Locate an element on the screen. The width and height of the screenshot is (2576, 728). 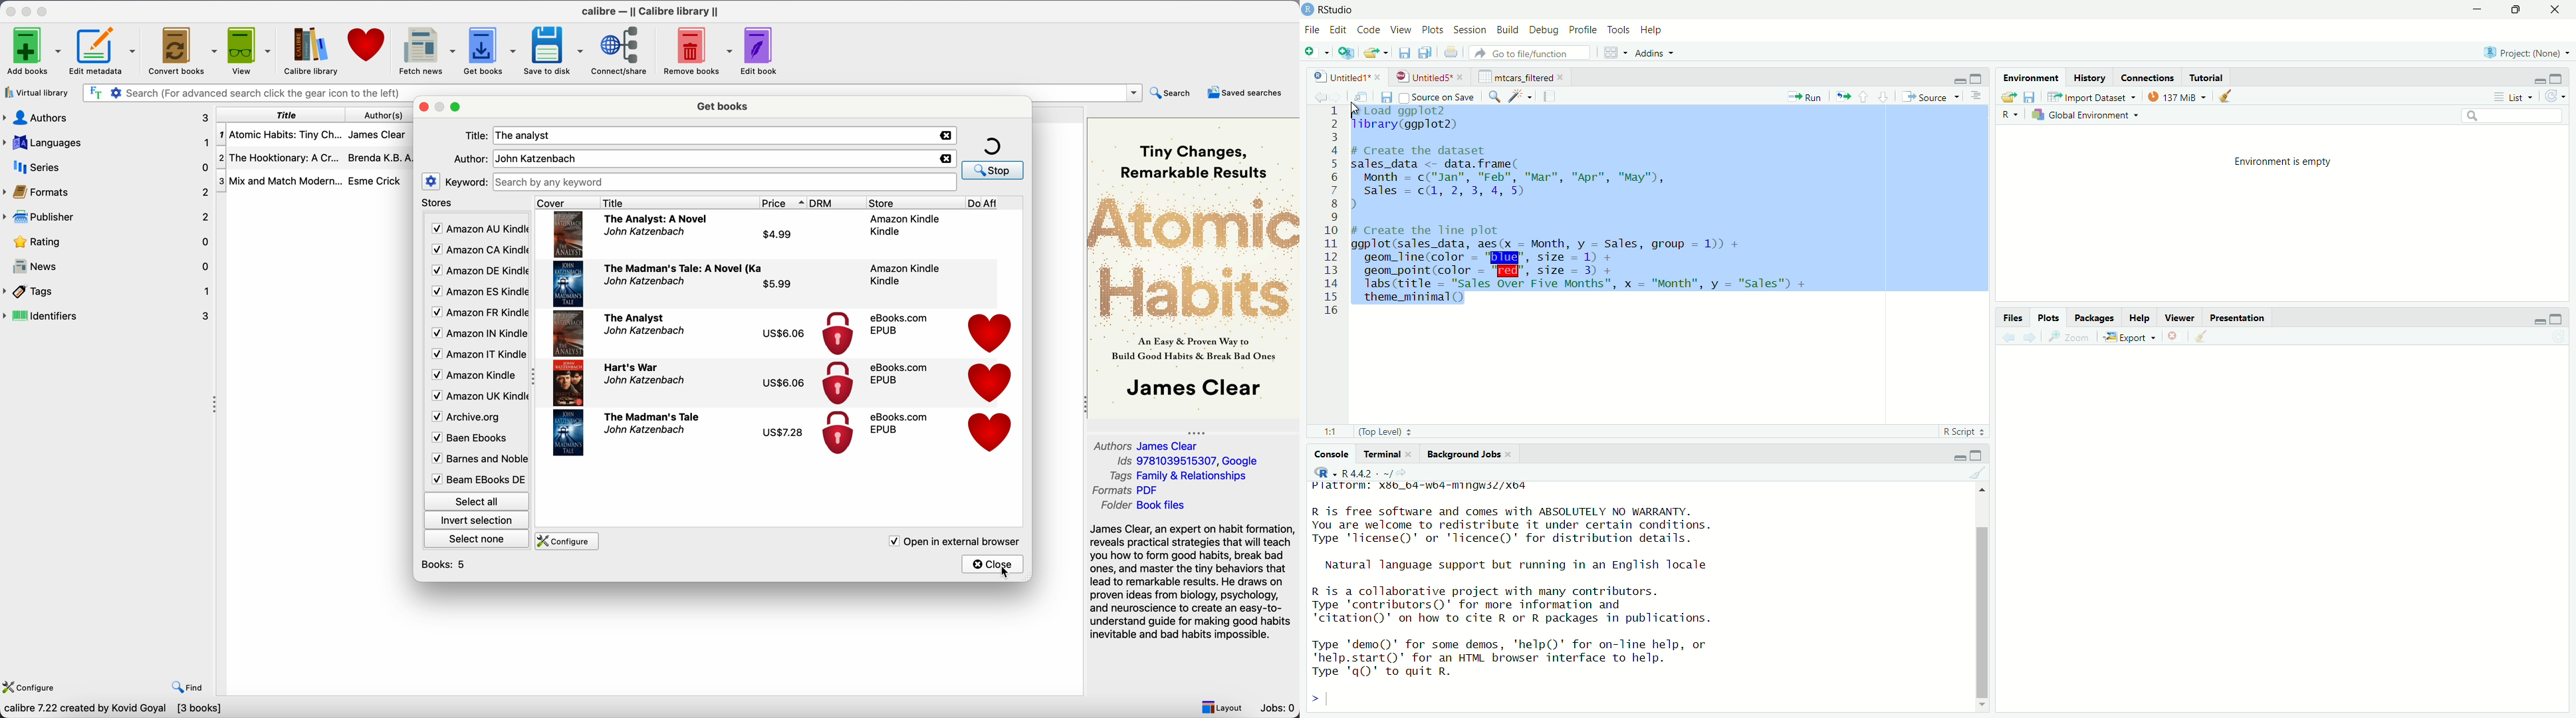
formats is located at coordinates (109, 192).